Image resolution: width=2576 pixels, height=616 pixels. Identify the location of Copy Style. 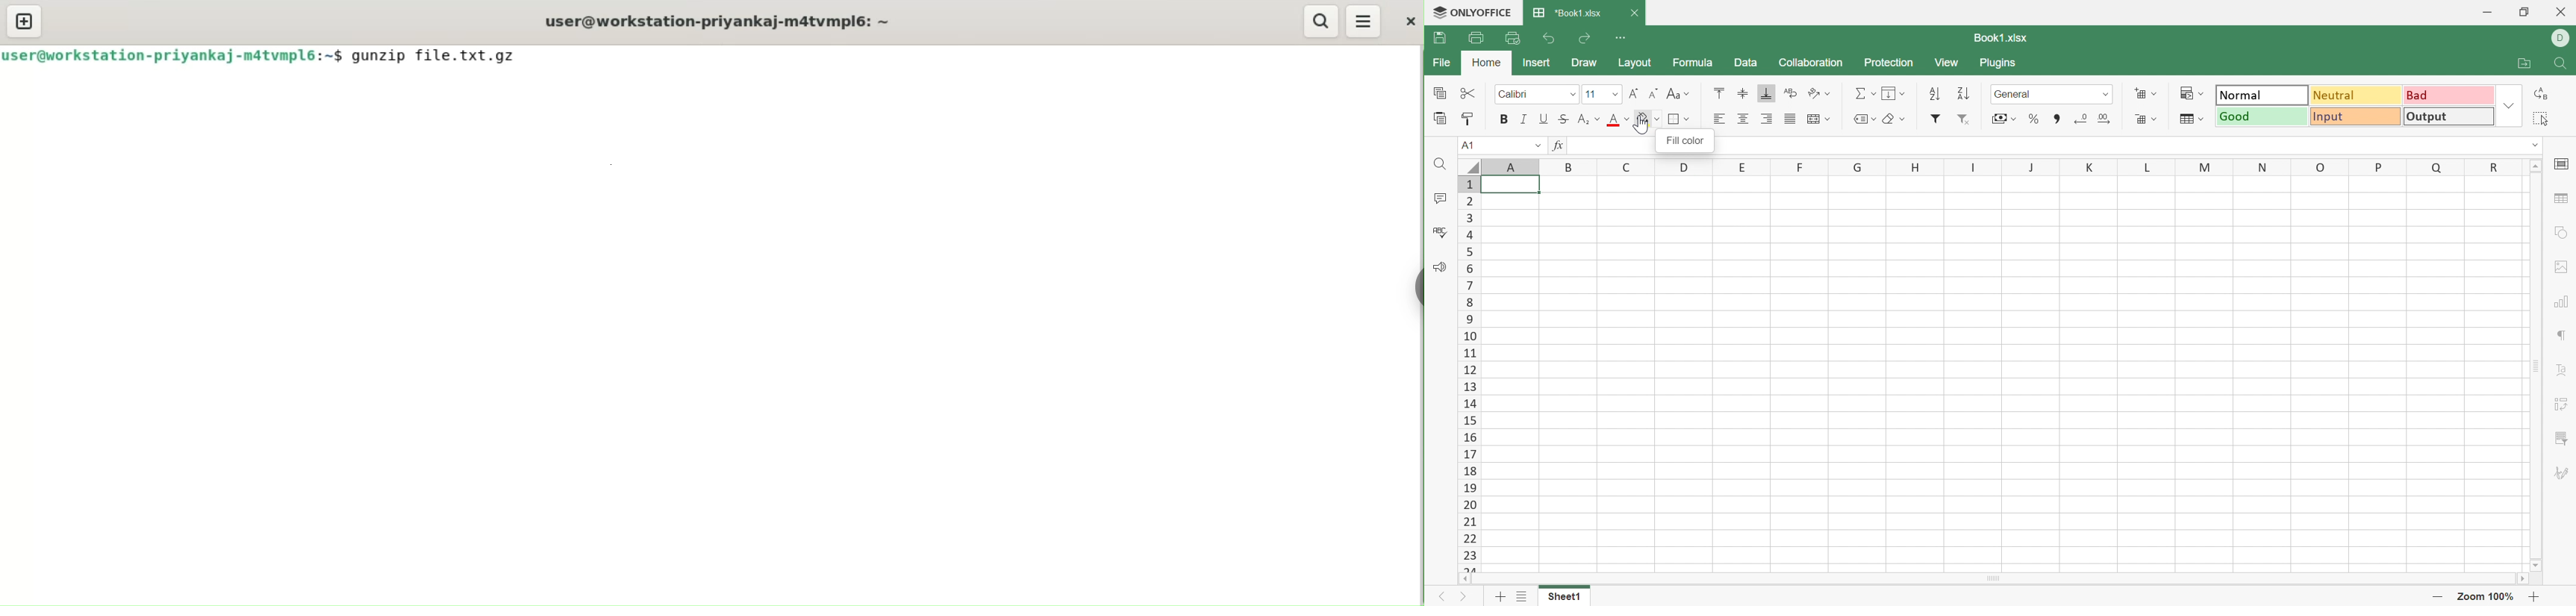
(1467, 118).